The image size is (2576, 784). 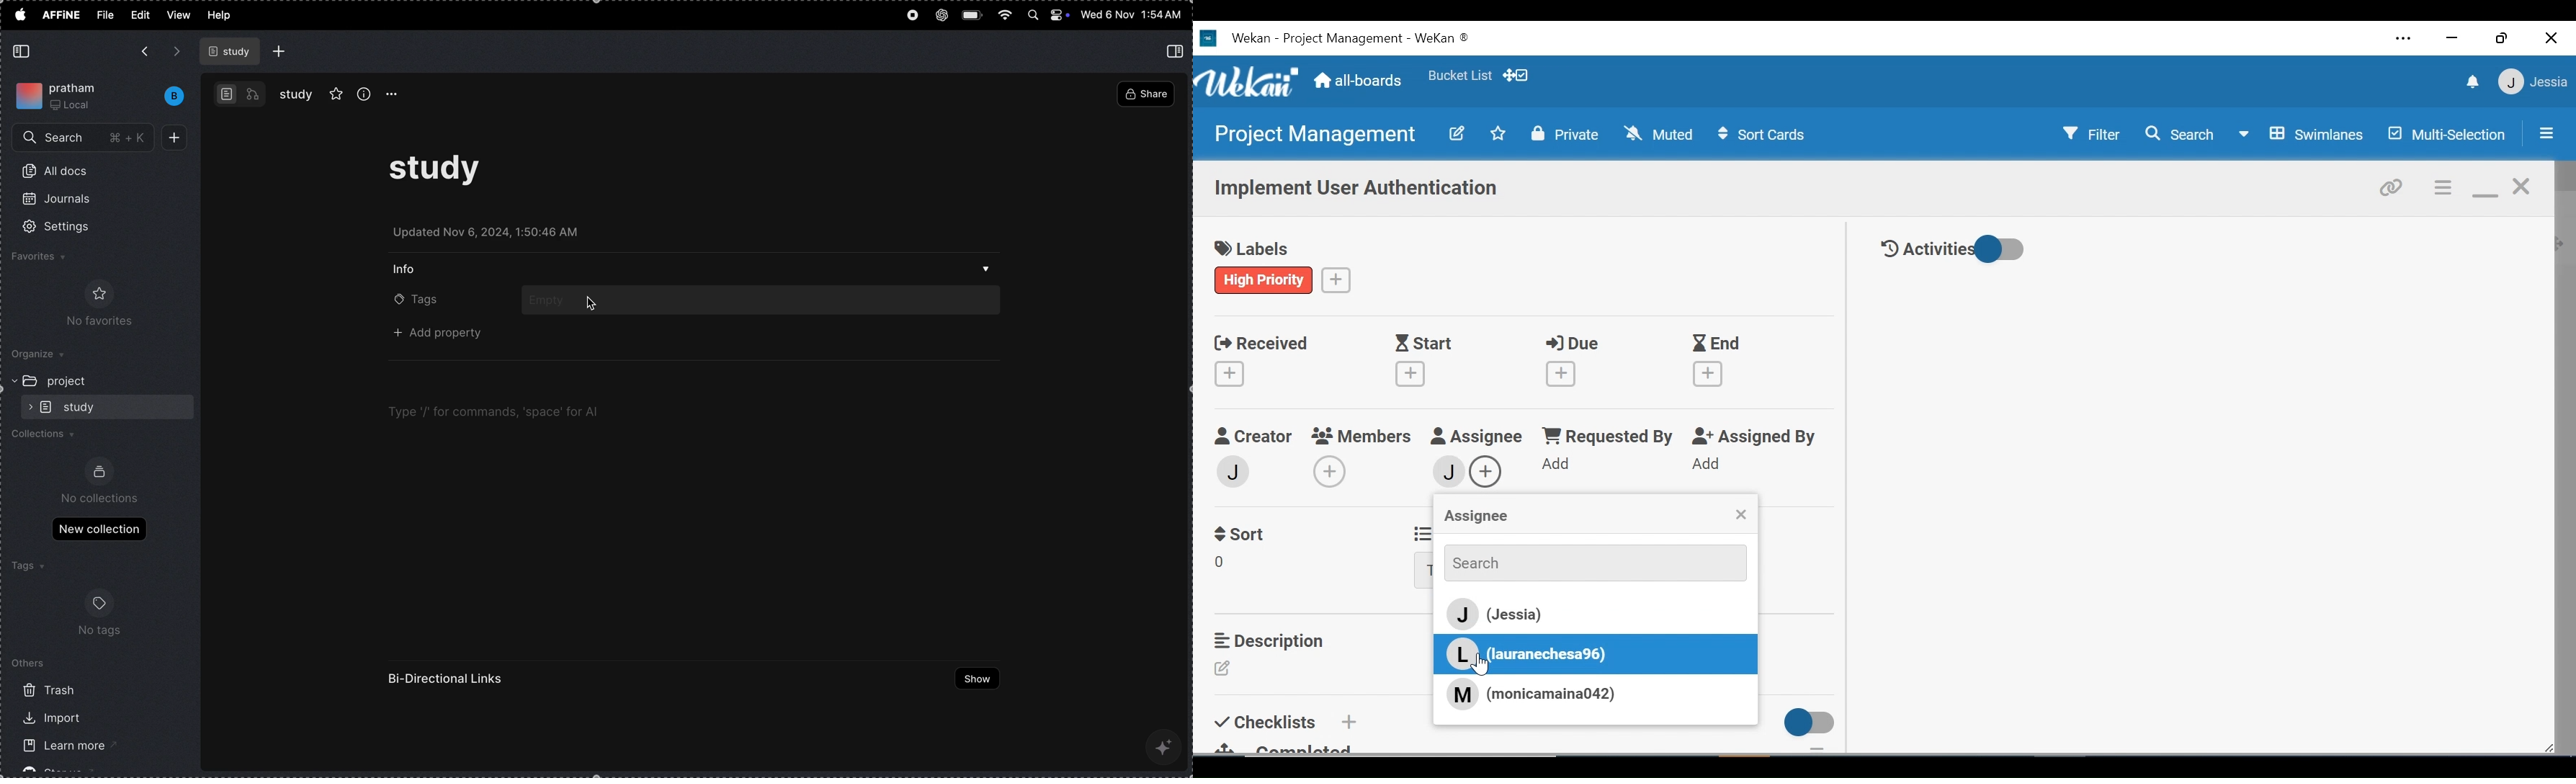 What do you see at coordinates (417, 301) in the screenshot?
I see `tags` at bounding box center [417, 301].